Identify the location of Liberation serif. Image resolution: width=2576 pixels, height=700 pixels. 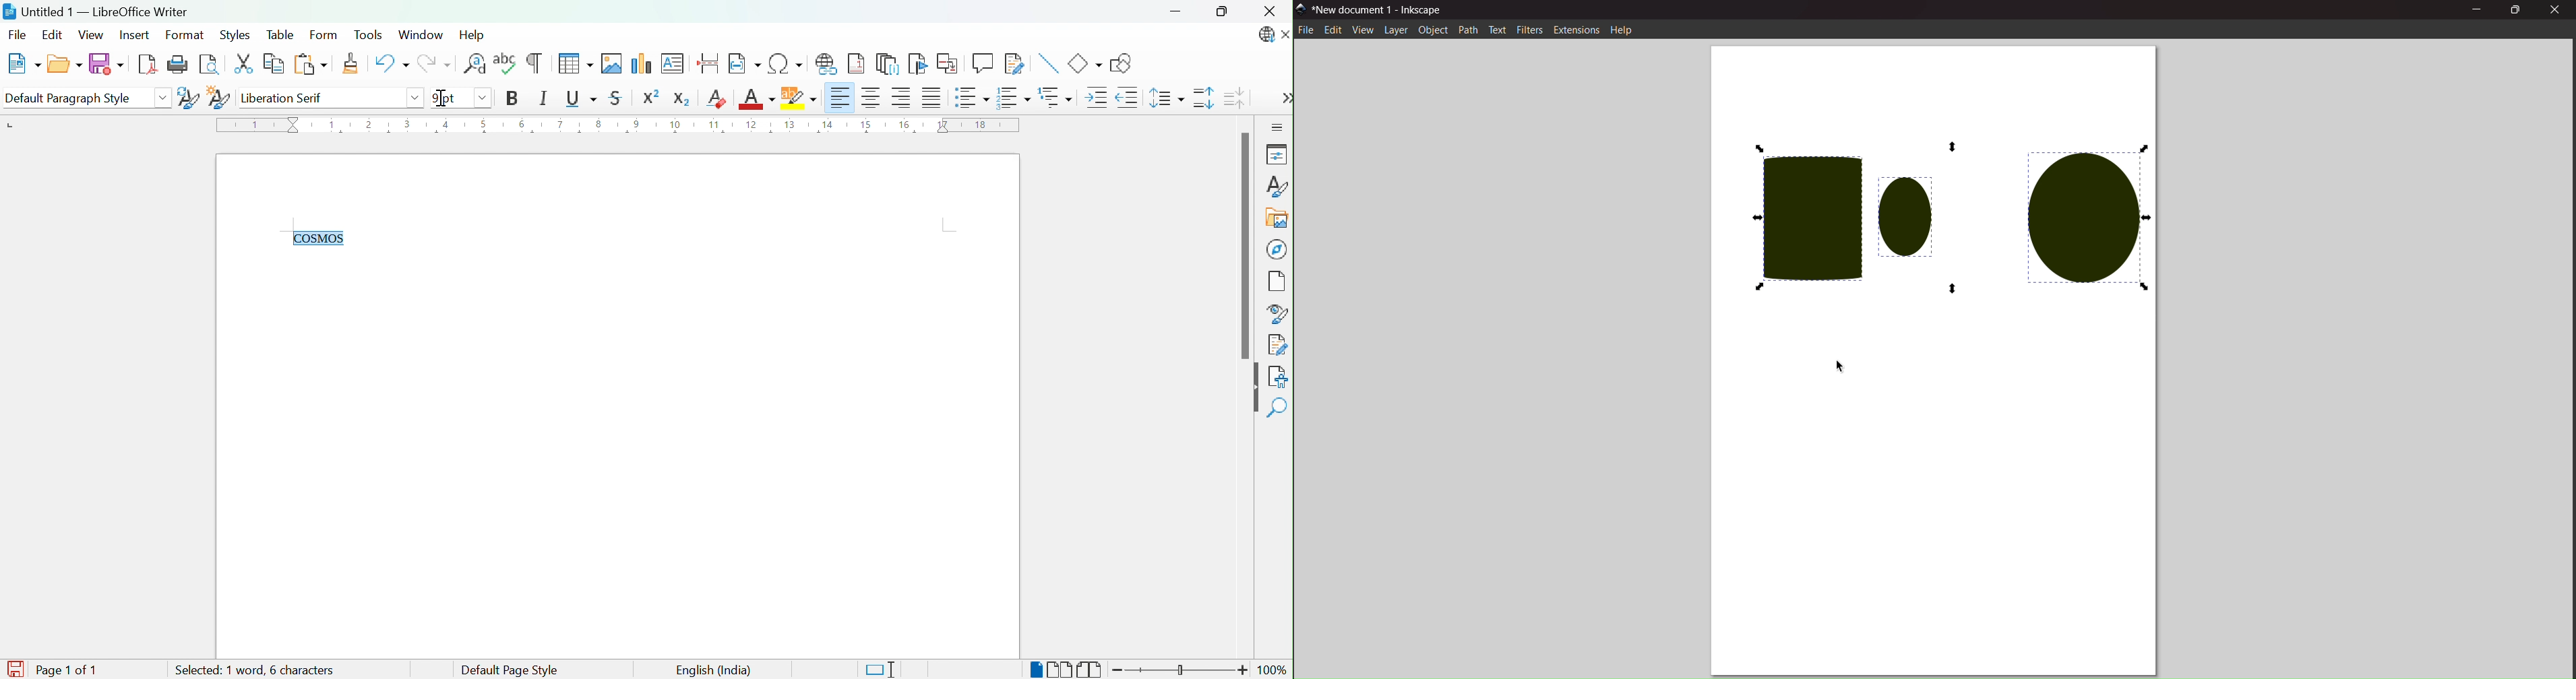
(284, 99).